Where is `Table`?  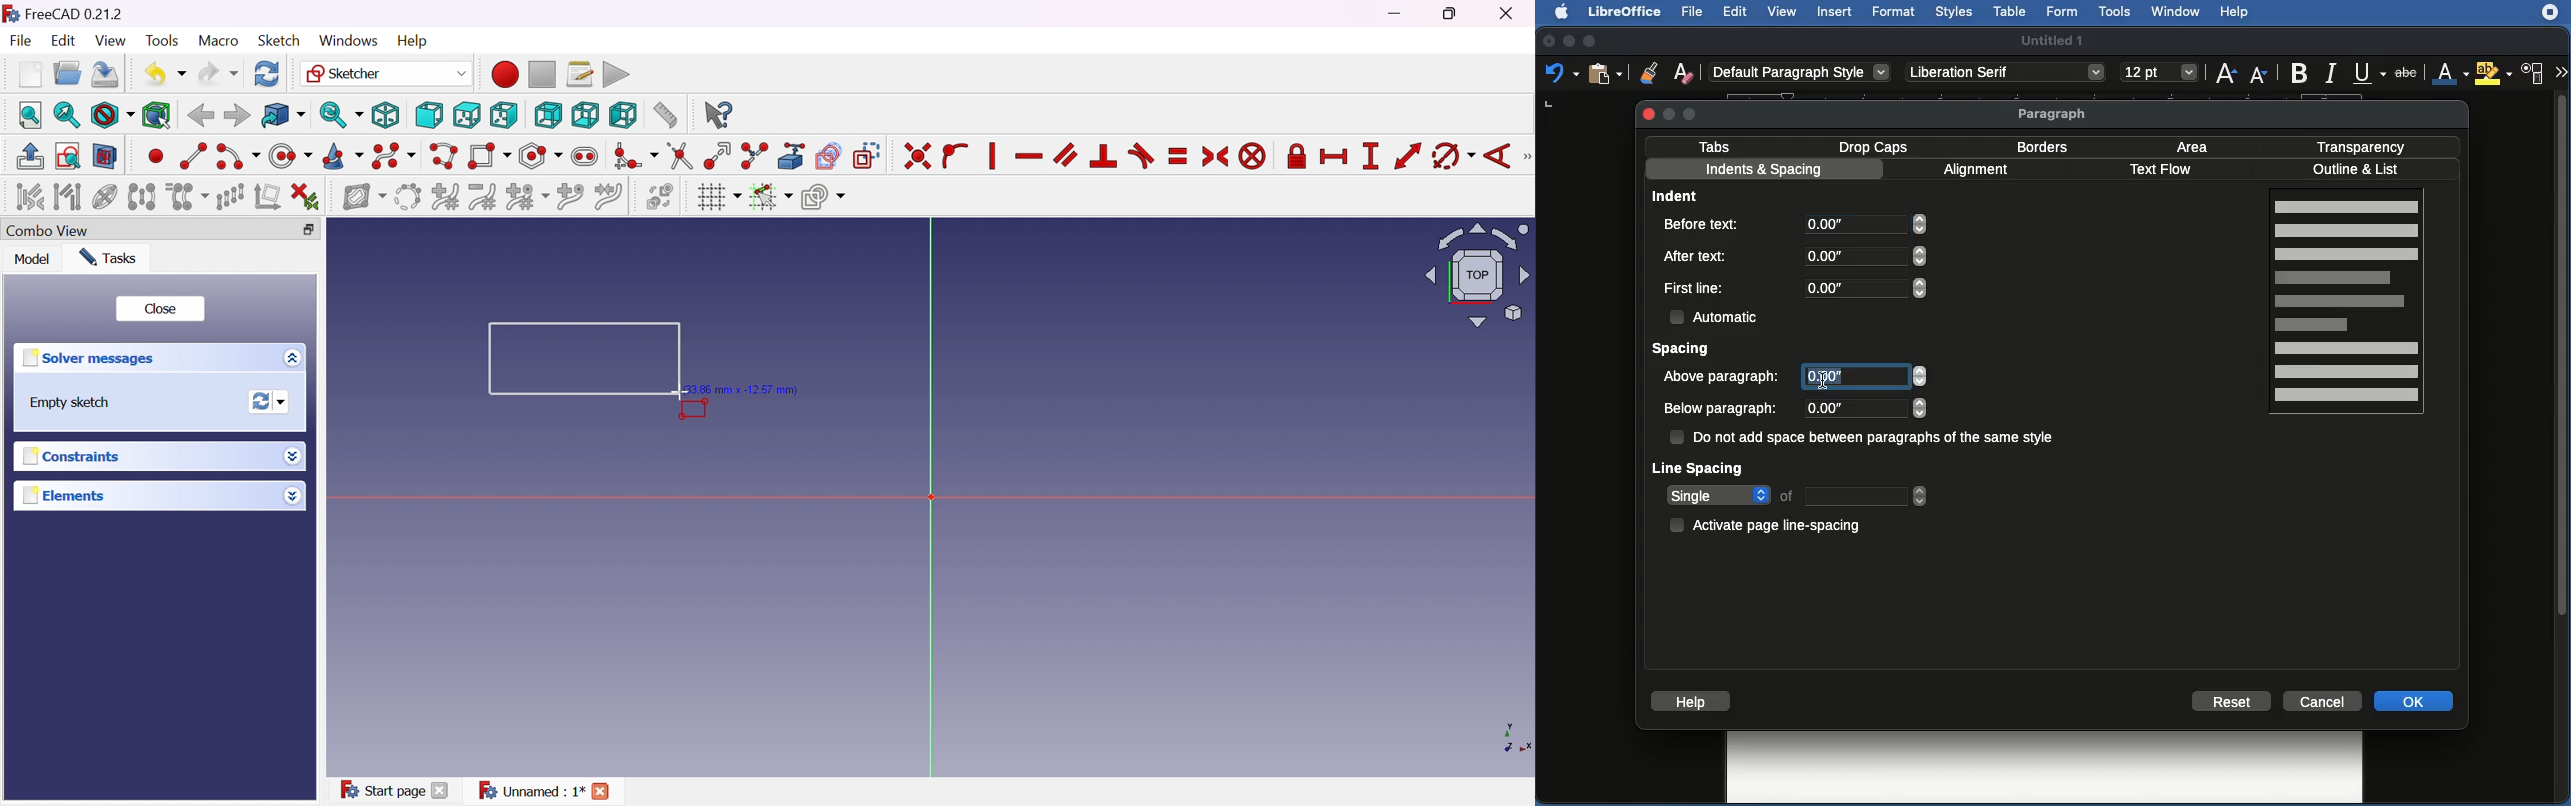
Table is located at coordinates (2010, 12).